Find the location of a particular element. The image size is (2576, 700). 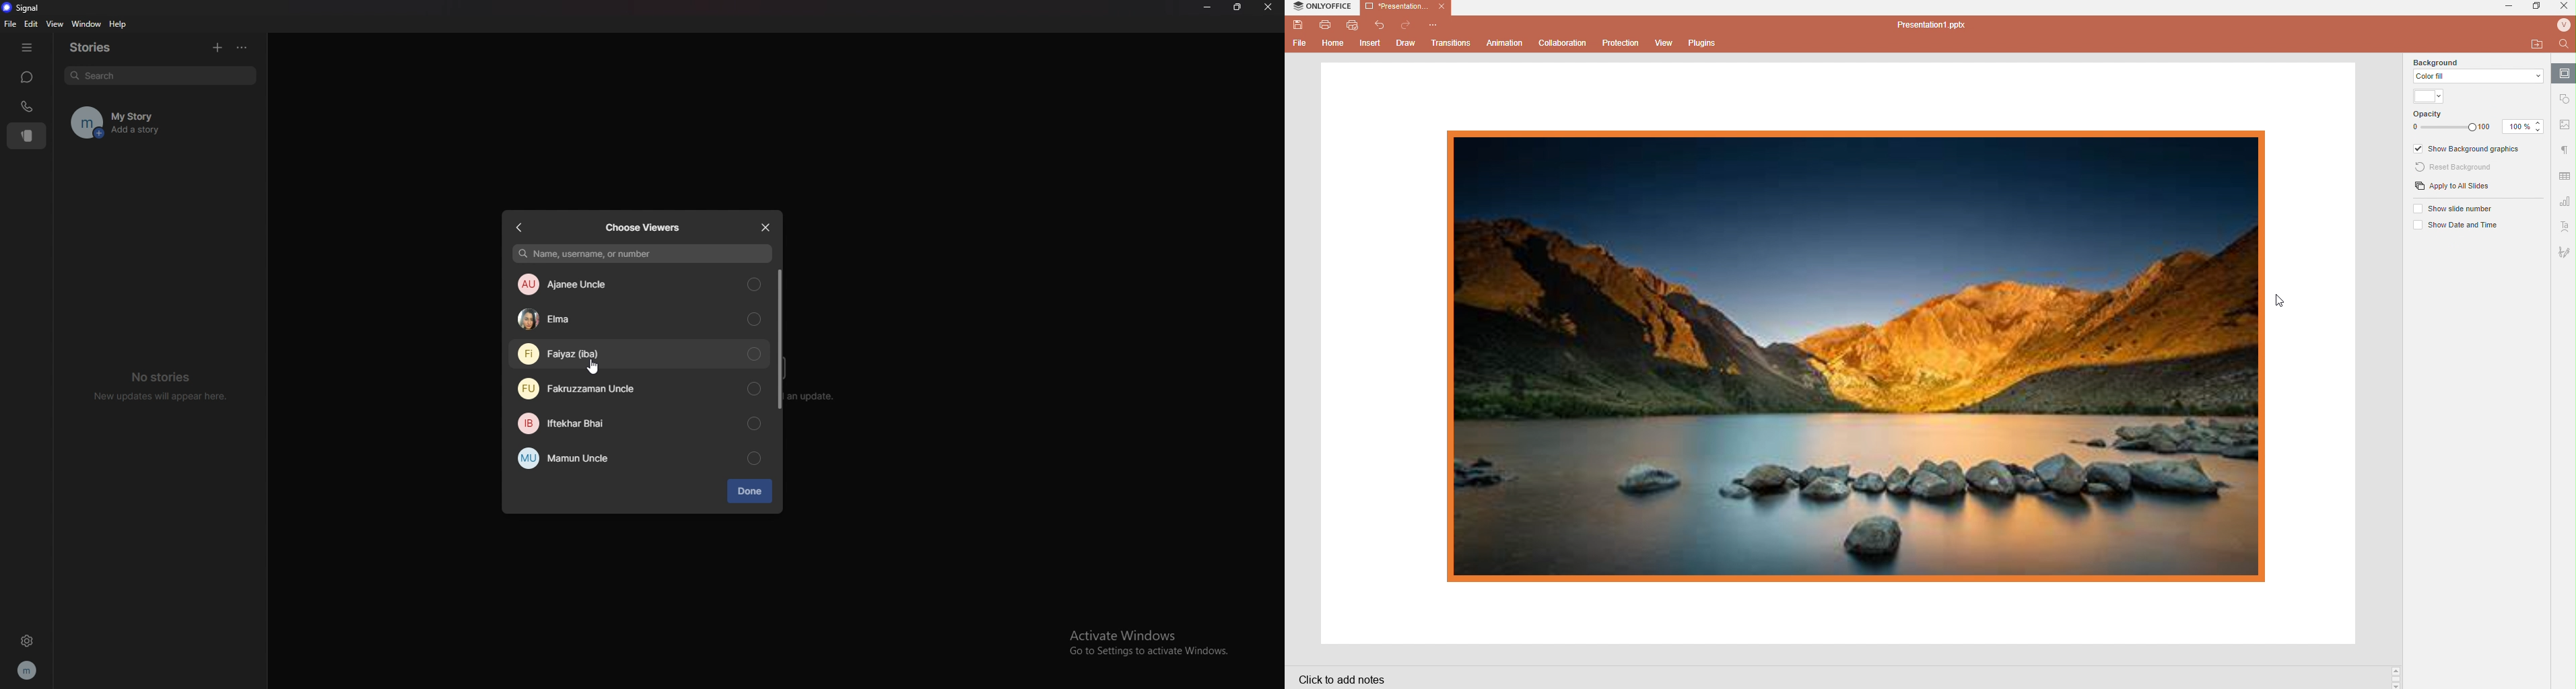

Background color is located at coordinates (2428, 95).